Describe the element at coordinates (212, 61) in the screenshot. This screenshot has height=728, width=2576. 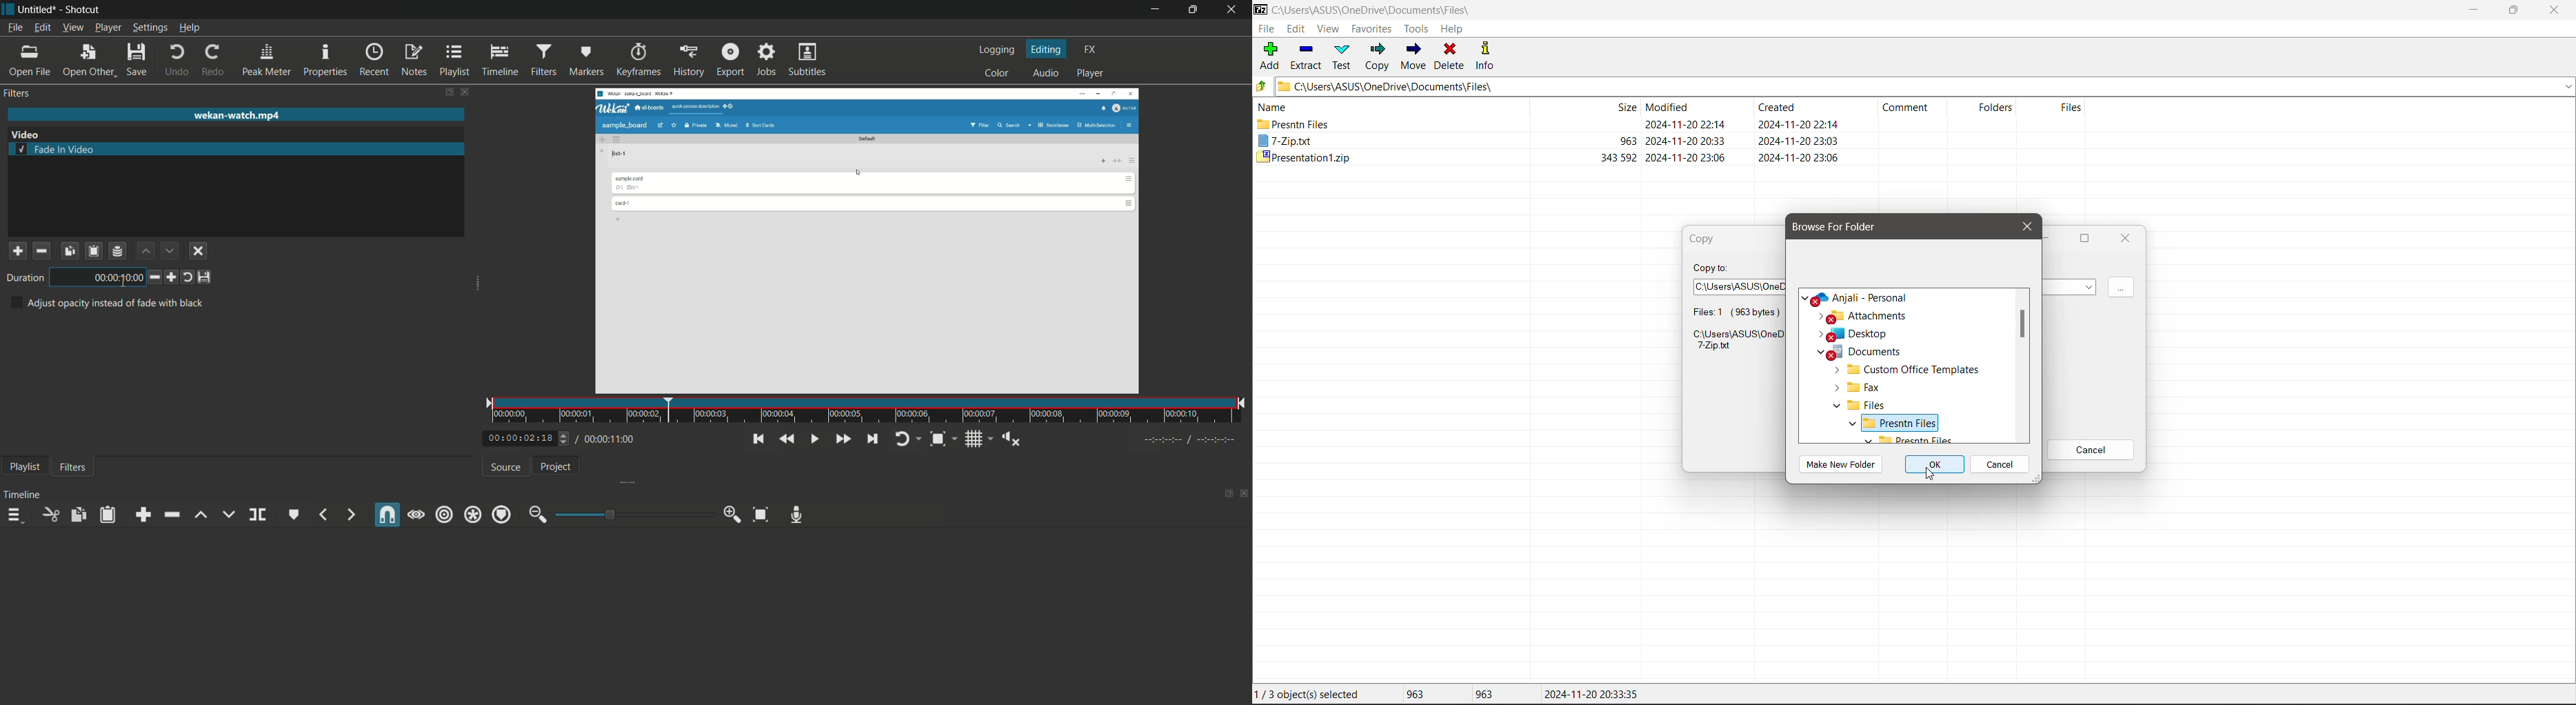
I see `redo` at that location.